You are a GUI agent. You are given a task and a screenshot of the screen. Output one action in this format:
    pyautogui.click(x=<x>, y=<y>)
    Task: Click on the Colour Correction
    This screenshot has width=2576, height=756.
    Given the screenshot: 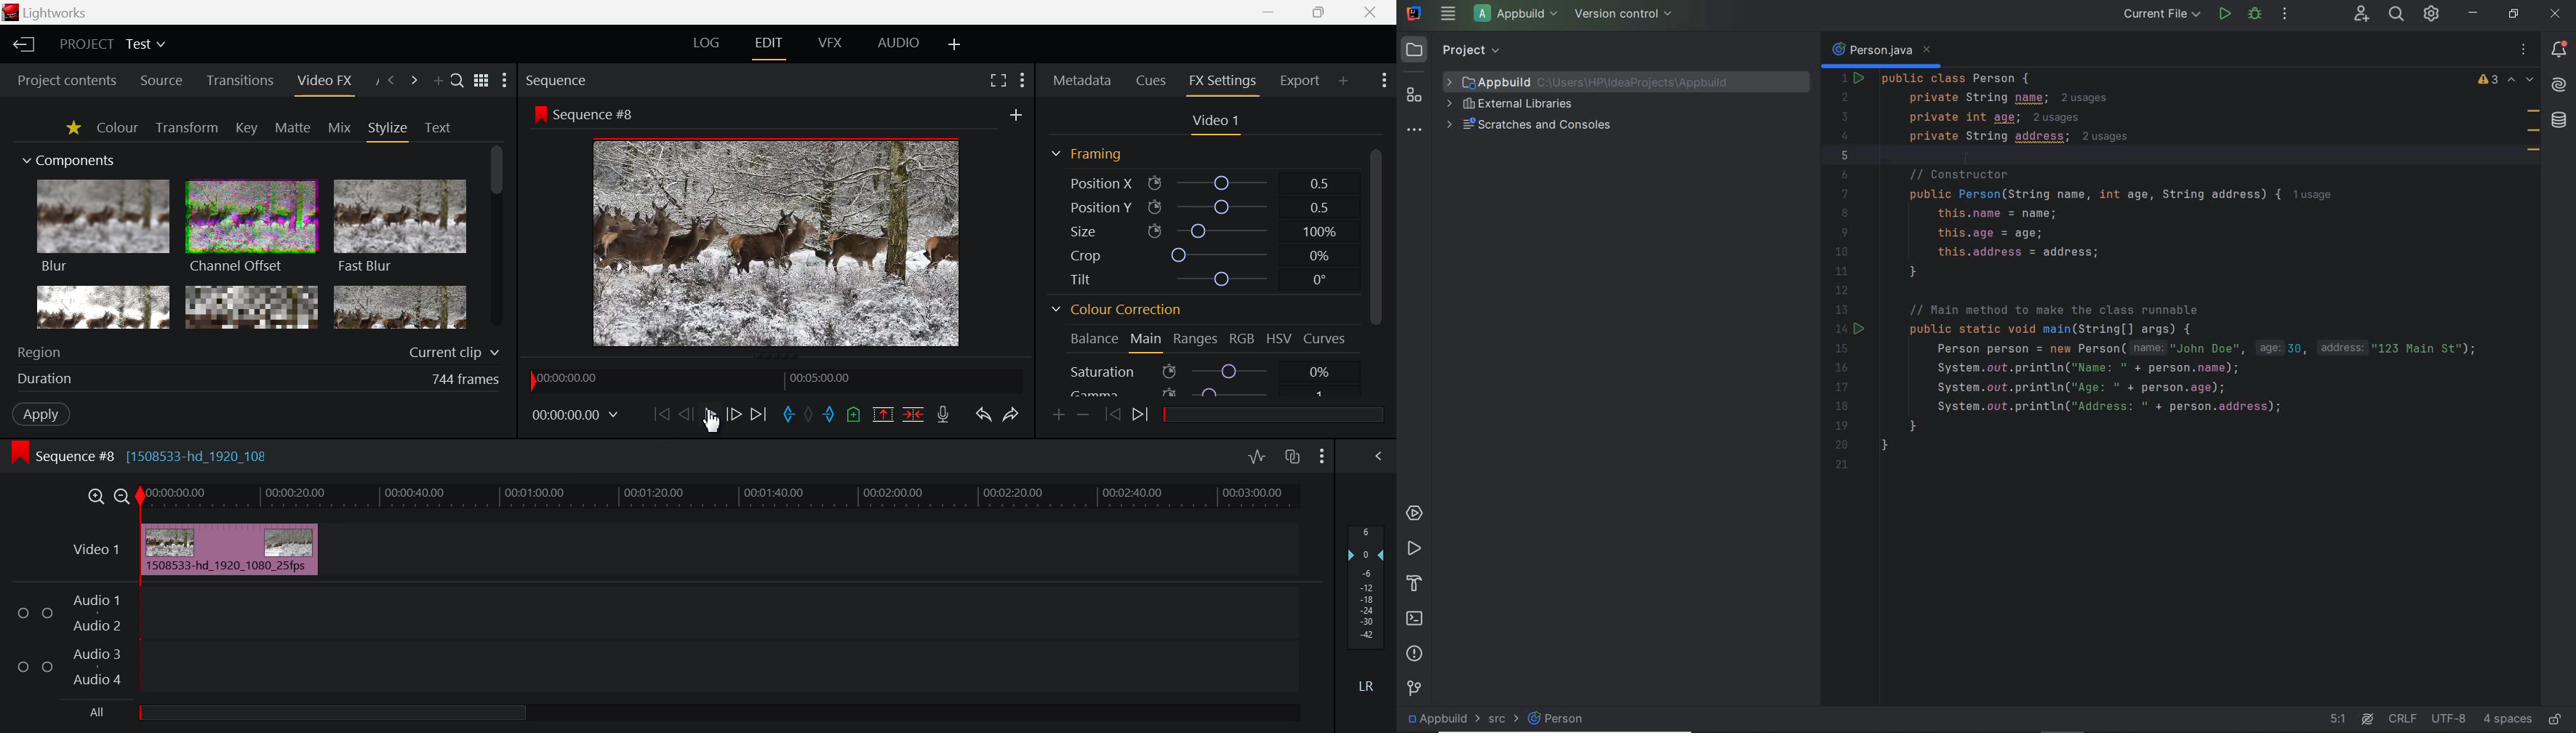 What is the action you would take?
    pyautogui.click(x=1116, y=311)
    